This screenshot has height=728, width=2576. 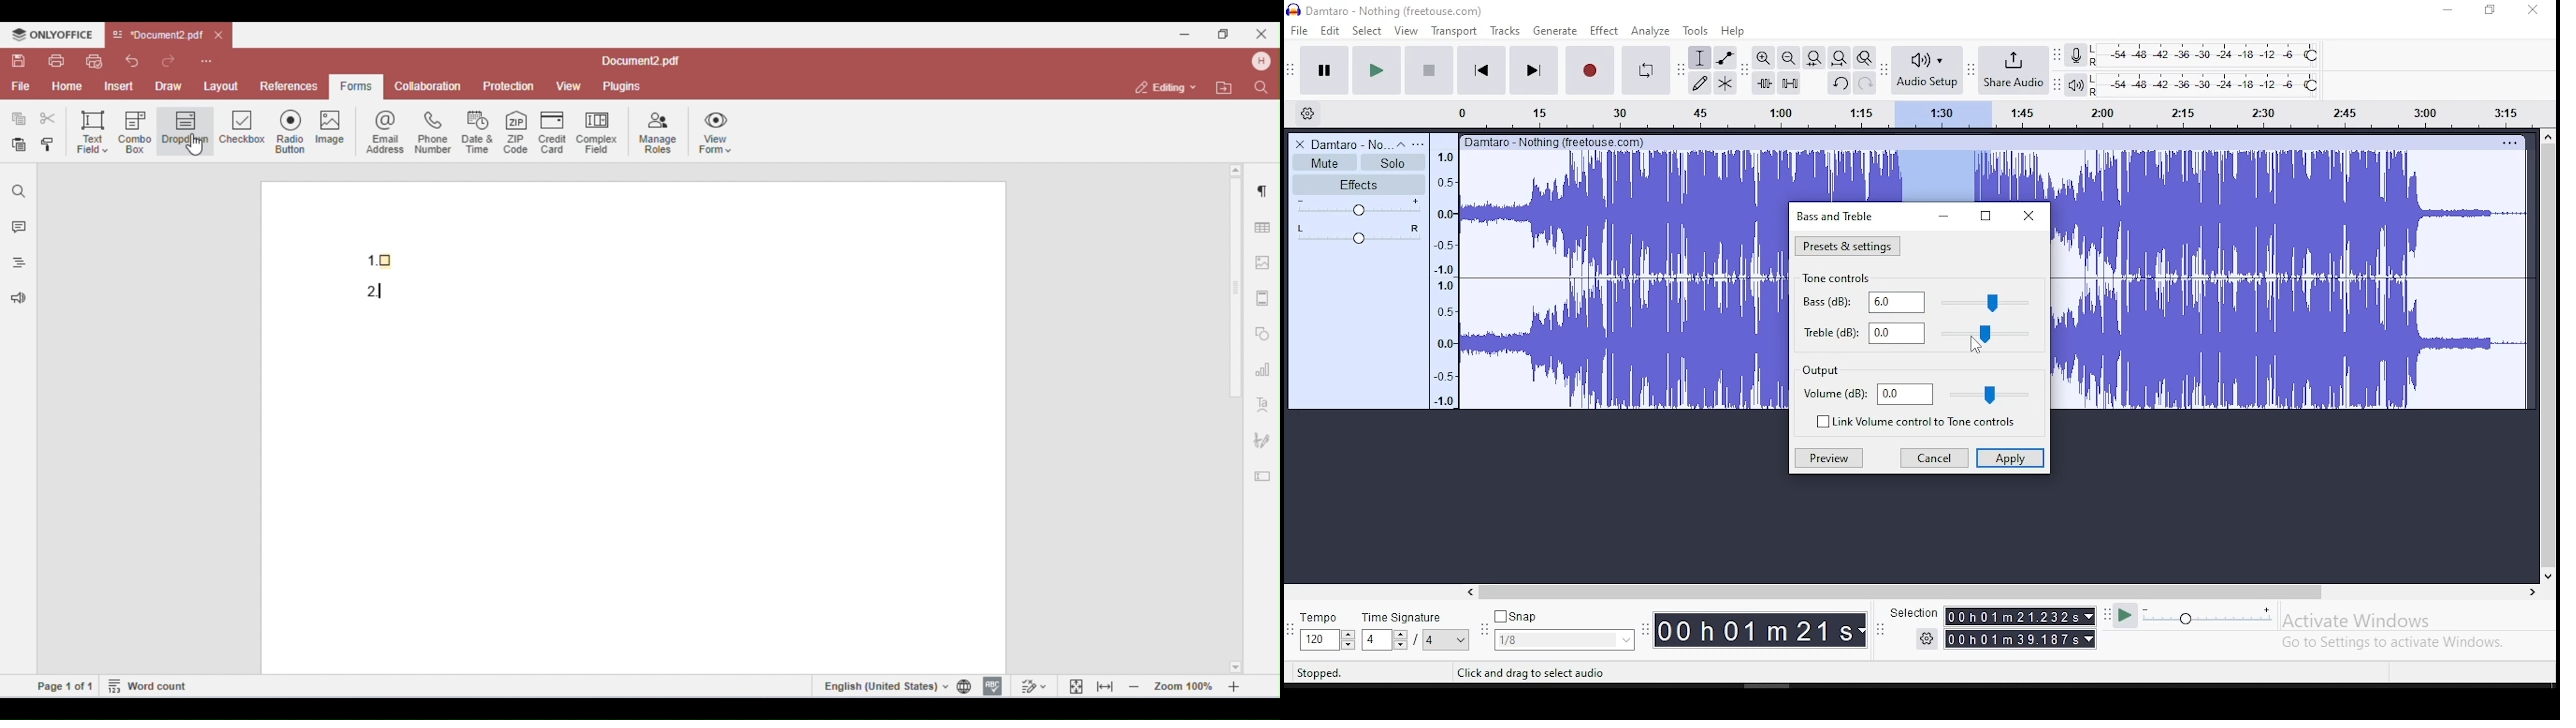 I want to click on zoom in, so click(x=1764, y=57).